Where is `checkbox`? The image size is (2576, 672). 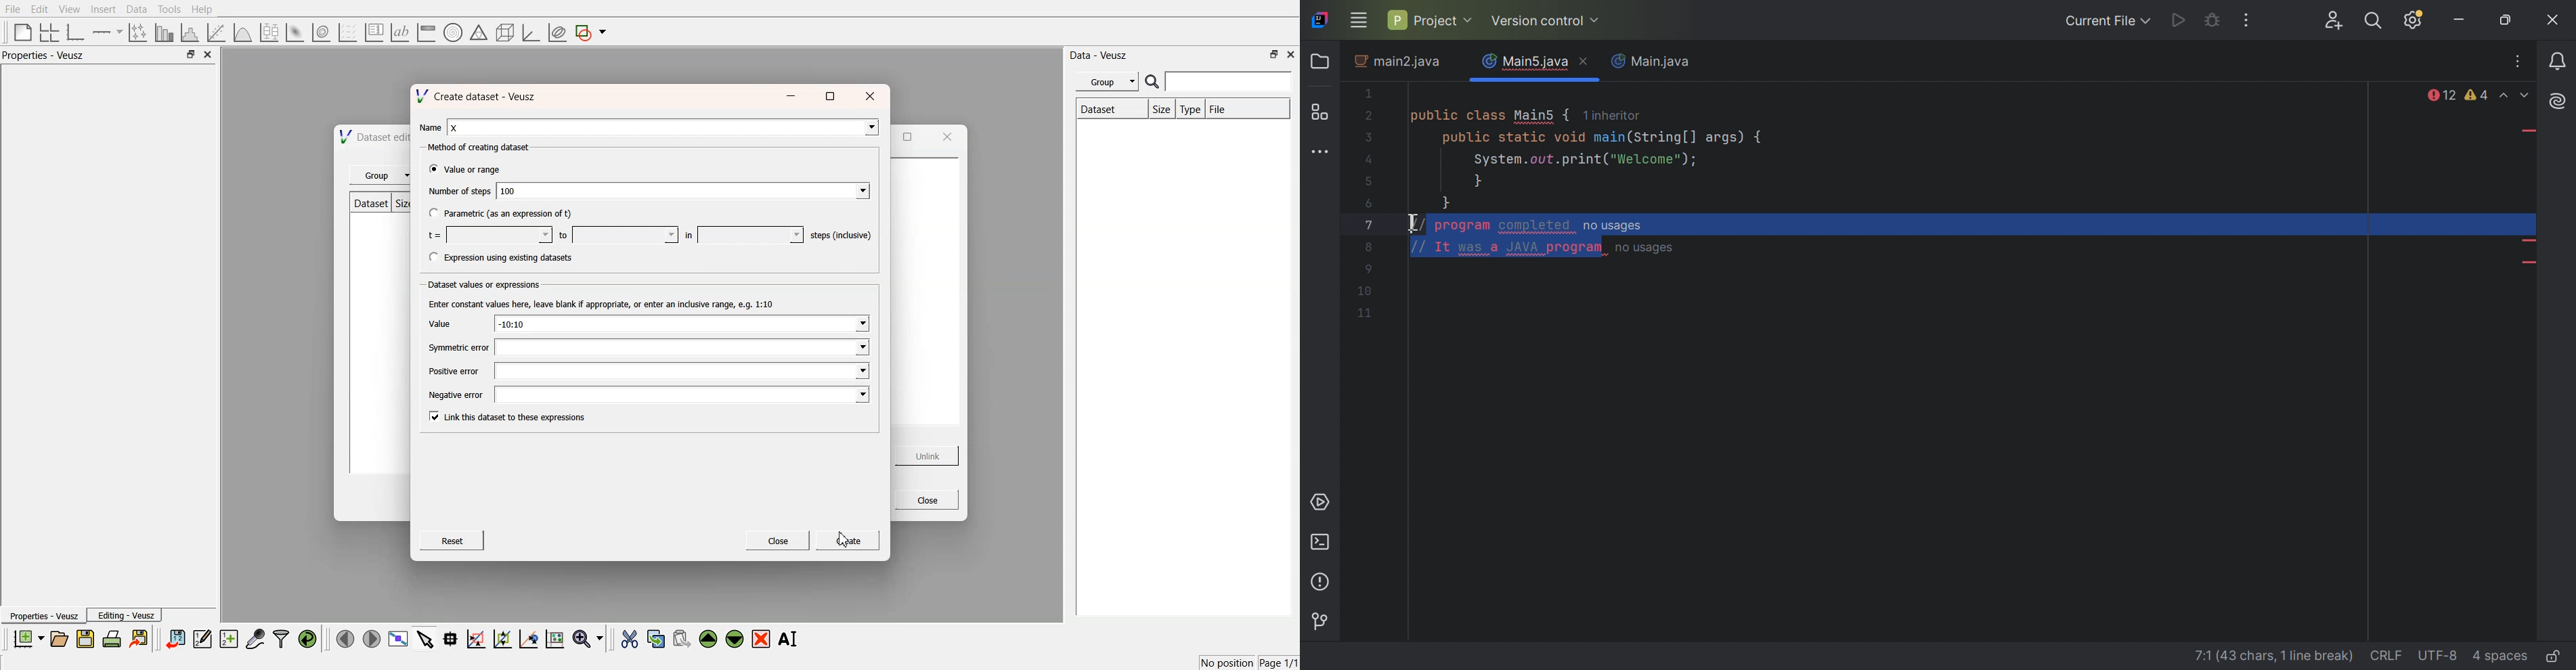
checkbox is located at coordinates (431, 213).